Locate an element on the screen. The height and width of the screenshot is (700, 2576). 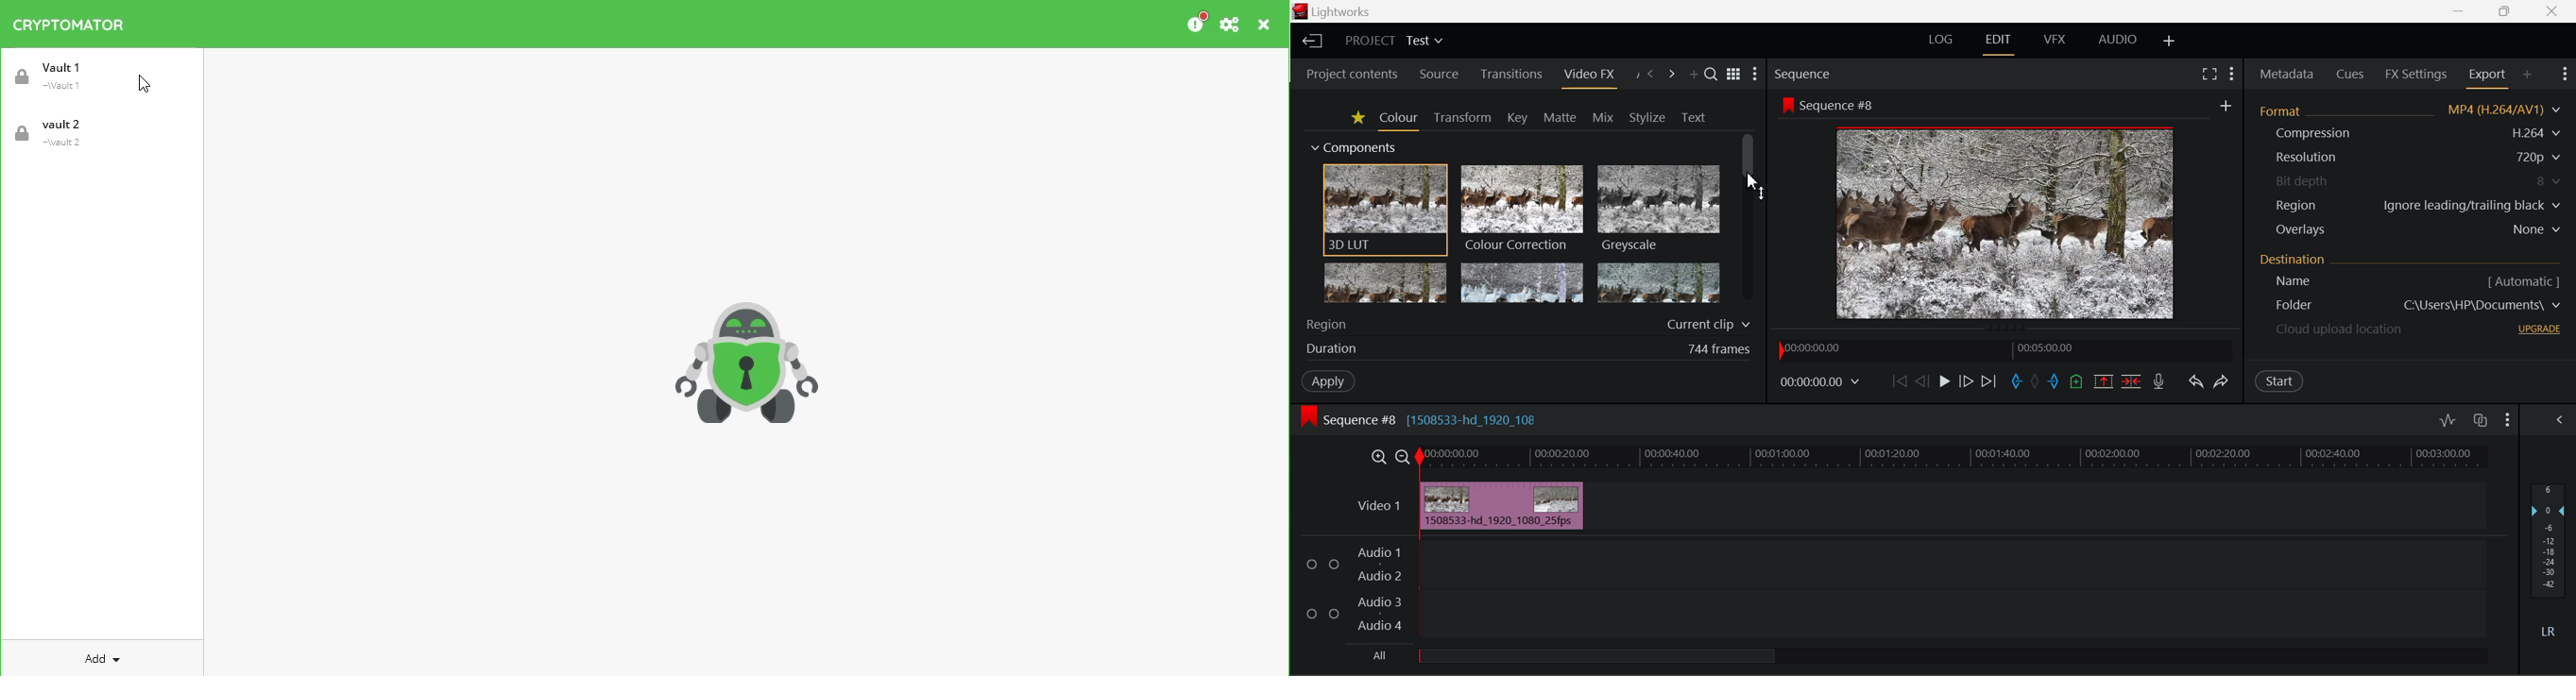
Metadata is located at coordinates (2285, 74).